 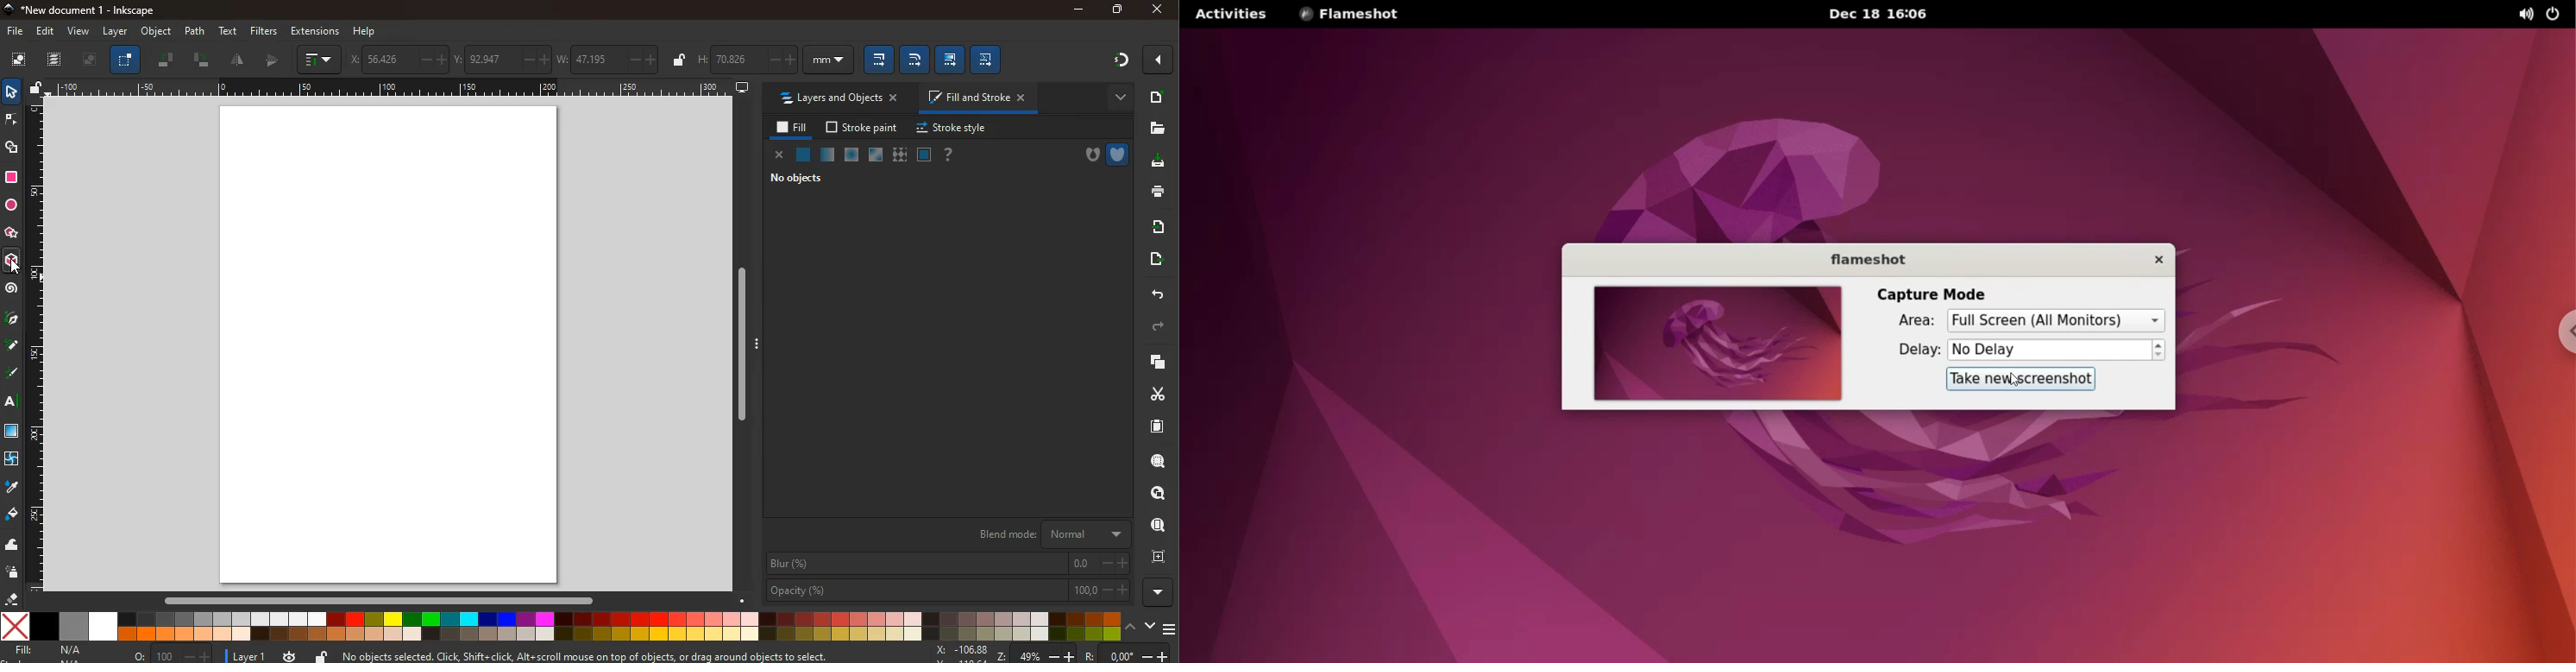 I want to click on minimize, so click(x=1078, y=9).